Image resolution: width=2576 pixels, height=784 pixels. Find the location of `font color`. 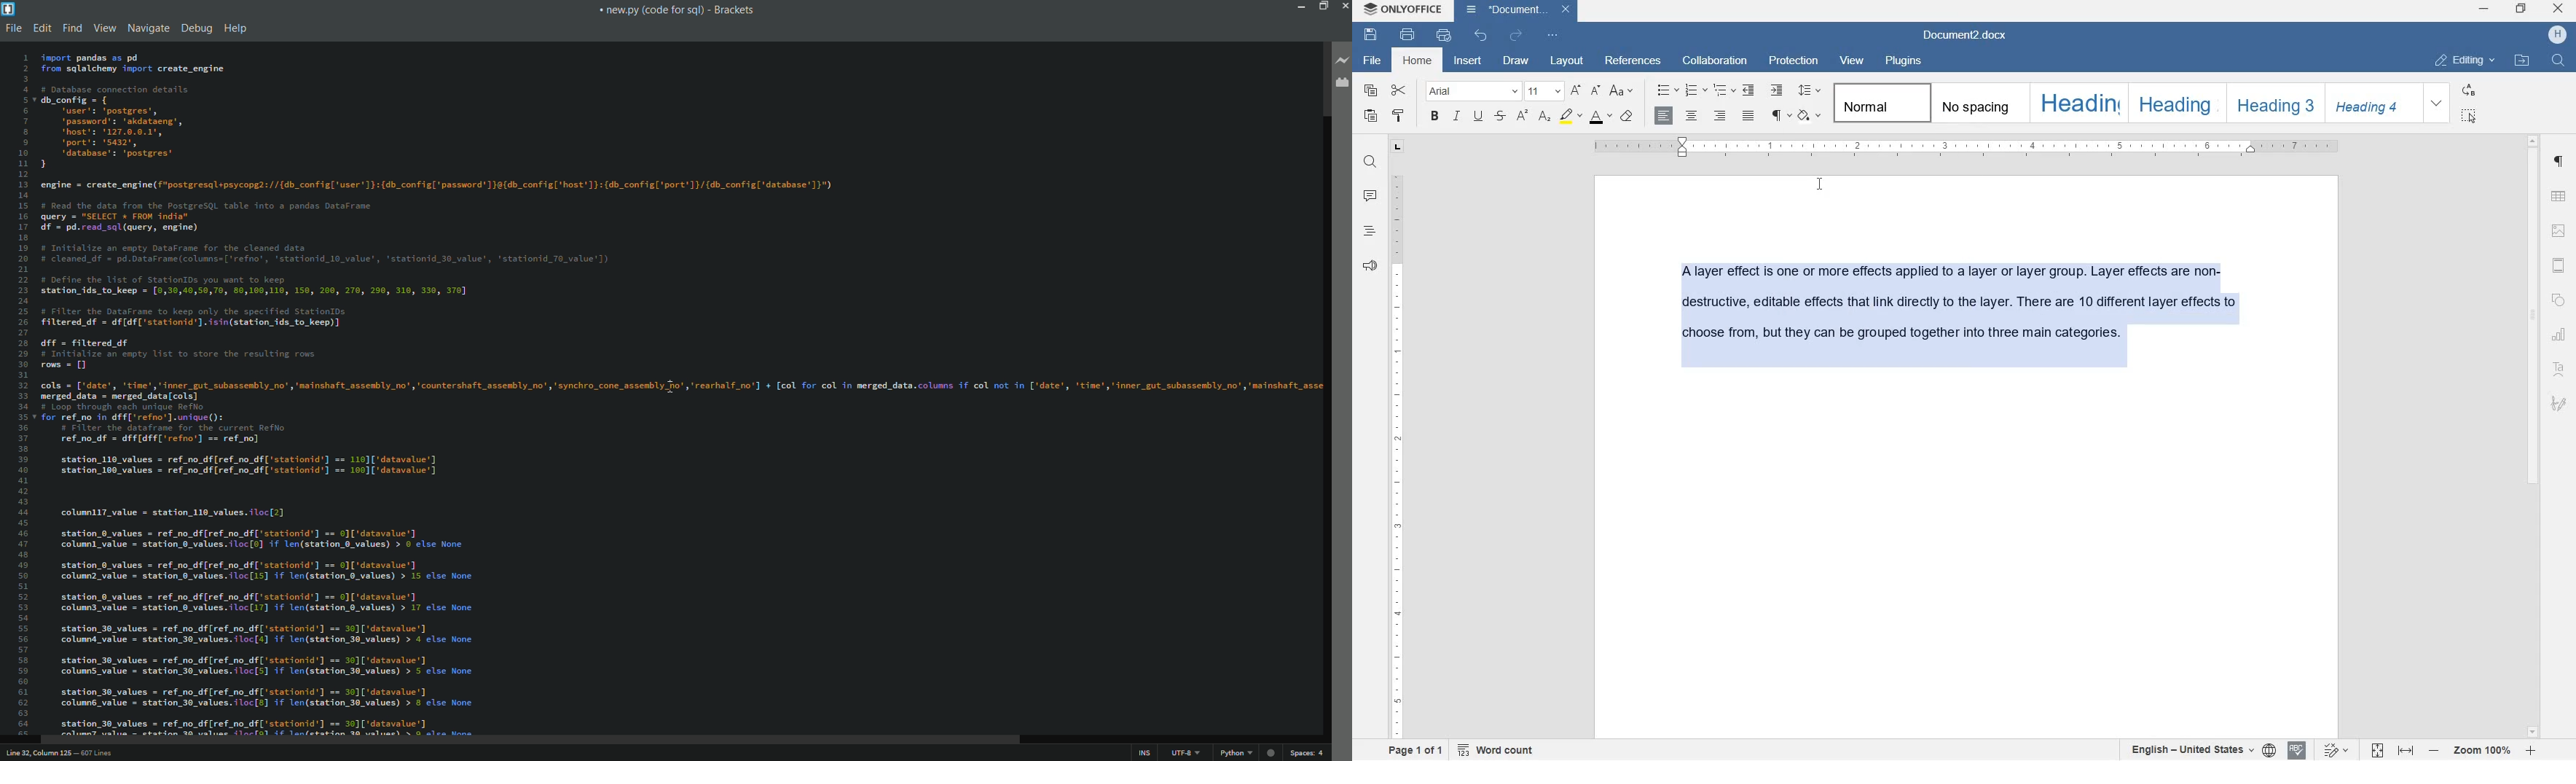

font color is located at coordinates (1600, 117).